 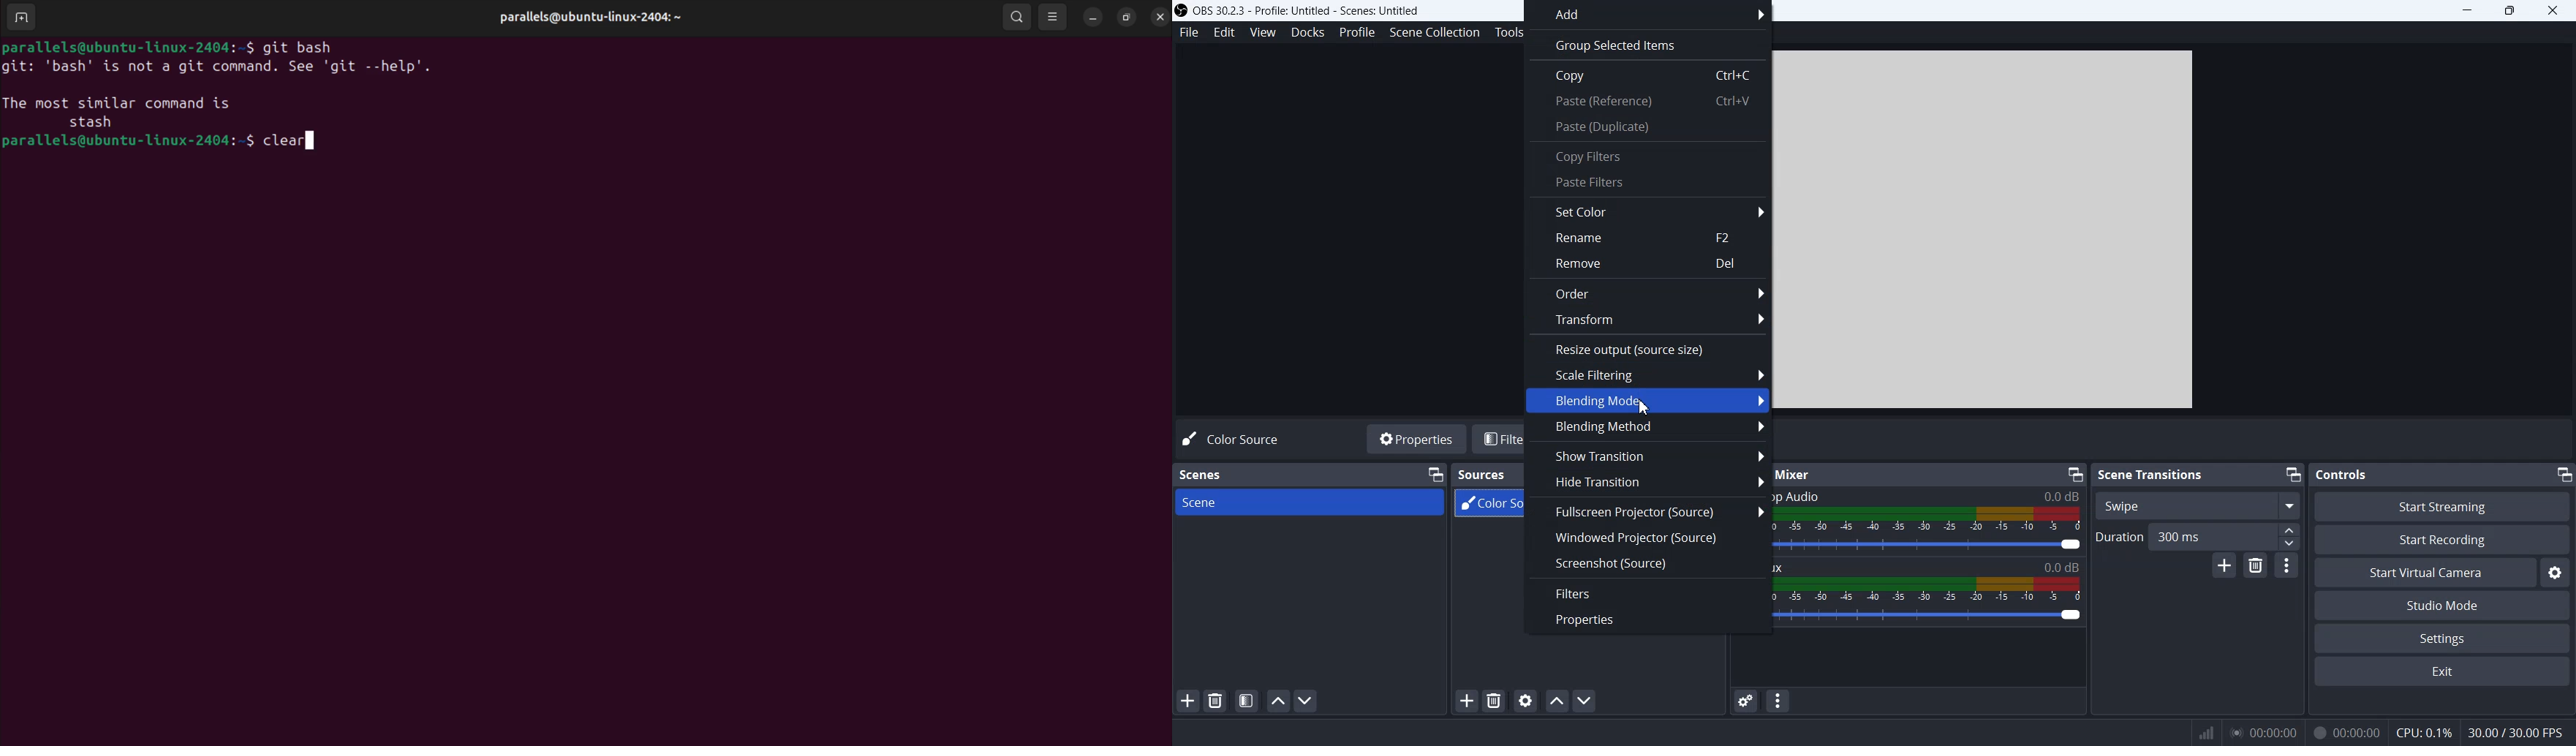 What do you see at coordinates (1245, 701) in the screenshot?
I see `Open Scene Filters` at bounding box center [1245, 701].